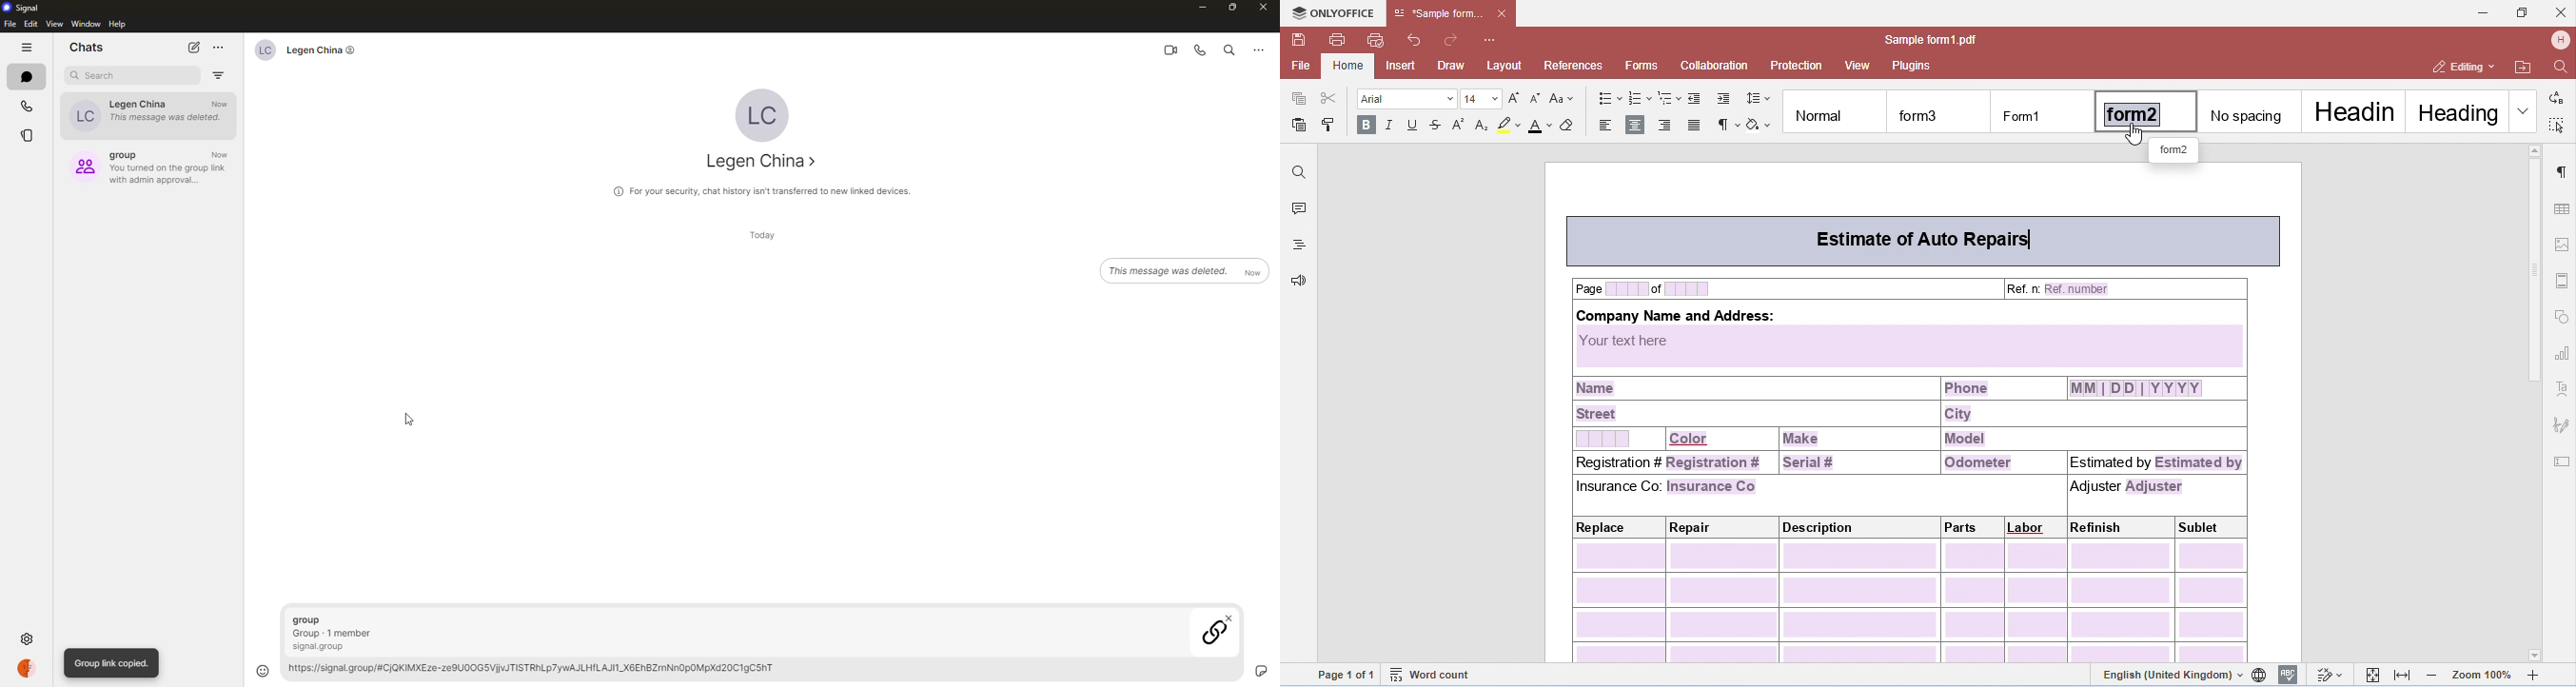 The height and width of the screenshot is (700, 2576). What do you see at coordinates (1227, 51) in the screenshot?
I see `search` at bounding box center [1227, 51].